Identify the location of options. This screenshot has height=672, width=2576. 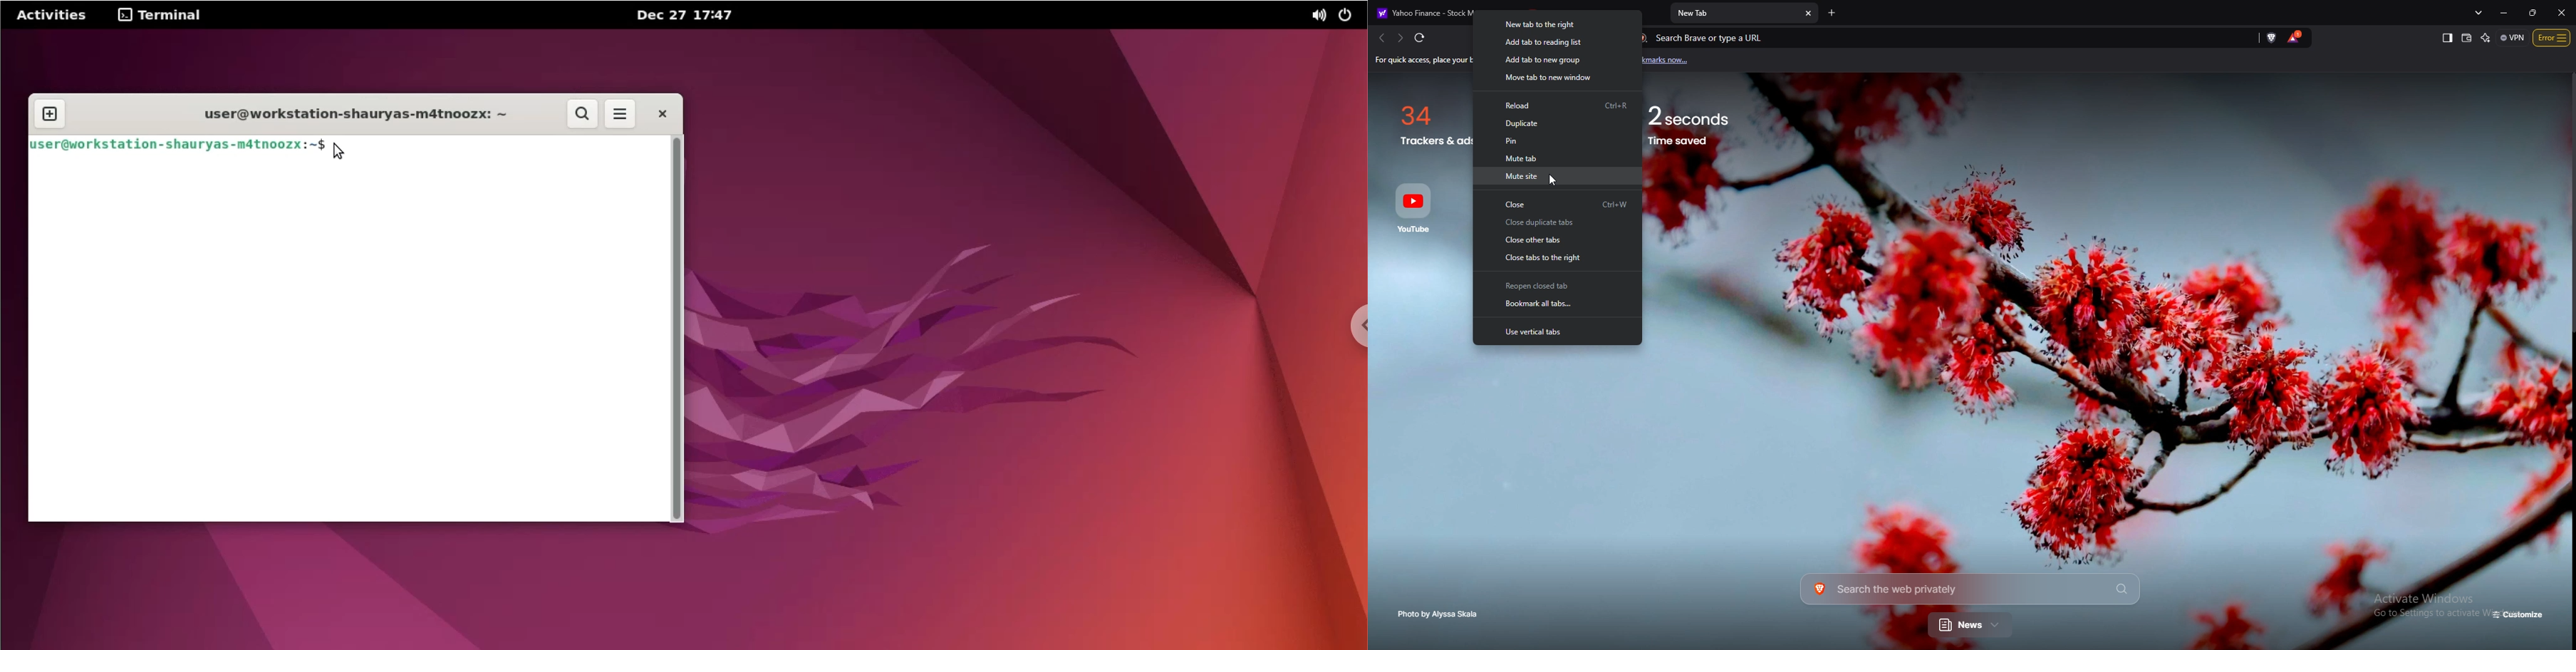
(2553, 37).